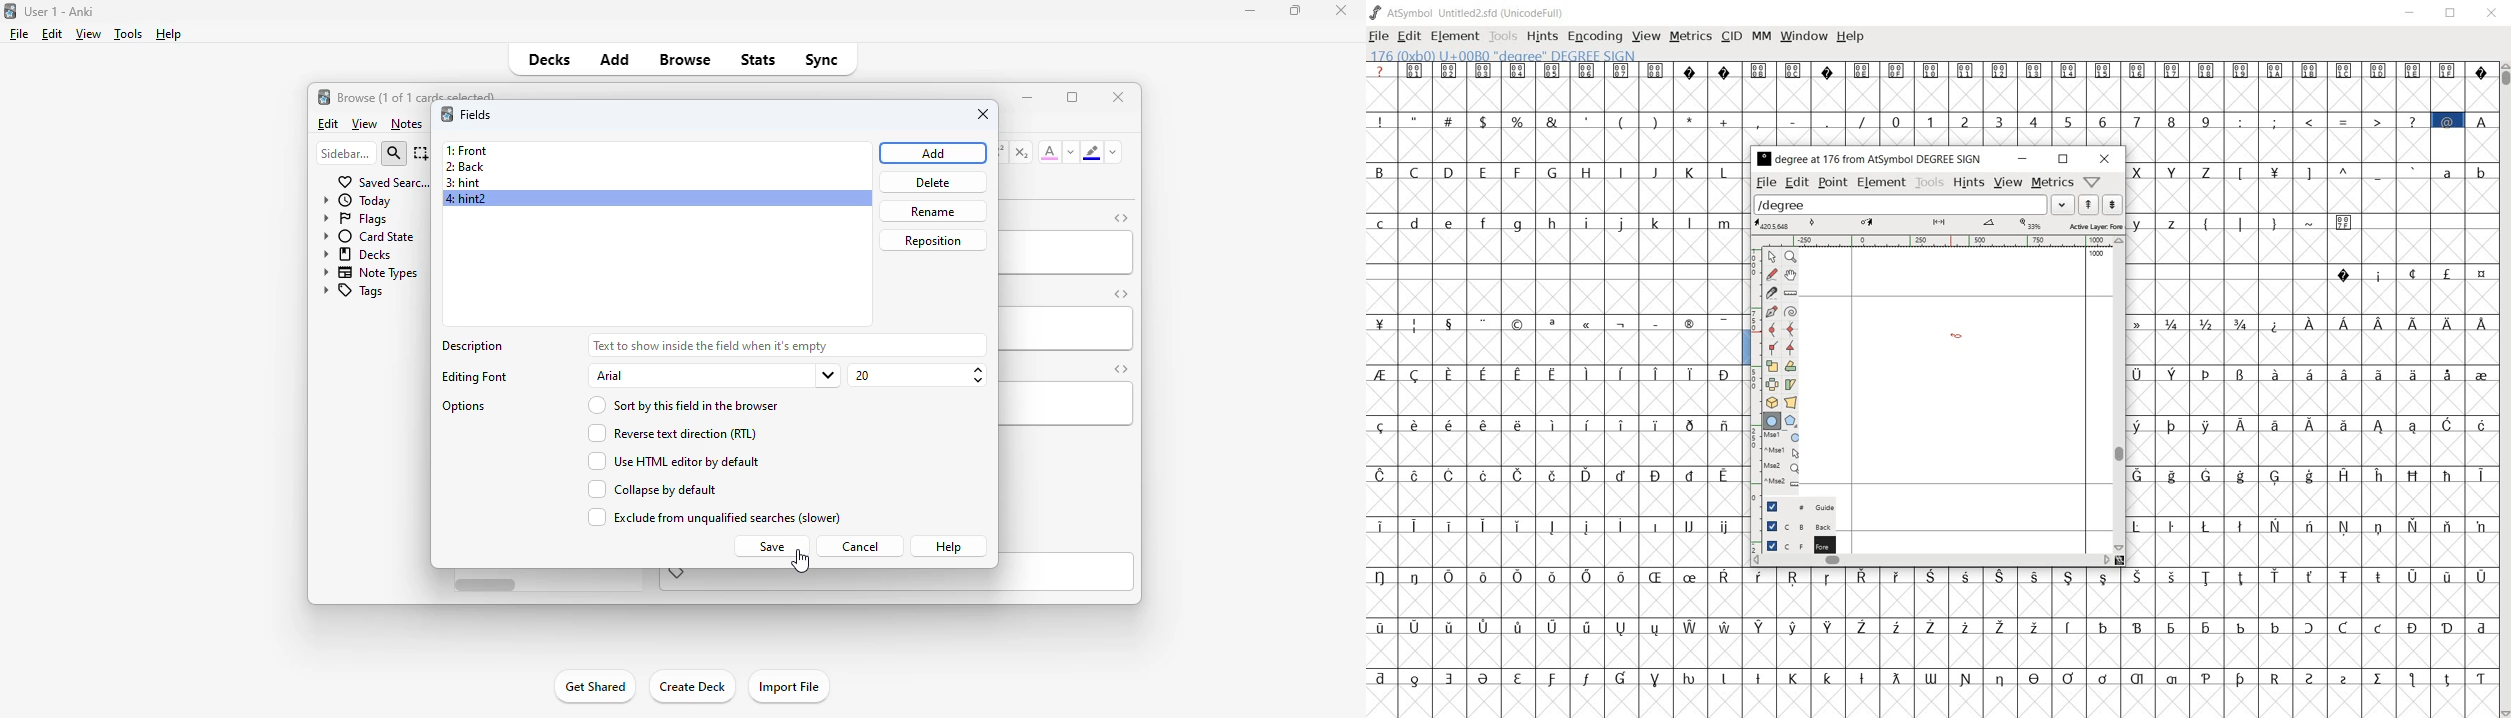 The height and width of the screenshot is (728, 2520). Describe the element at coordinates (464, 167) in the screenshot. I see `2: back` at that location.